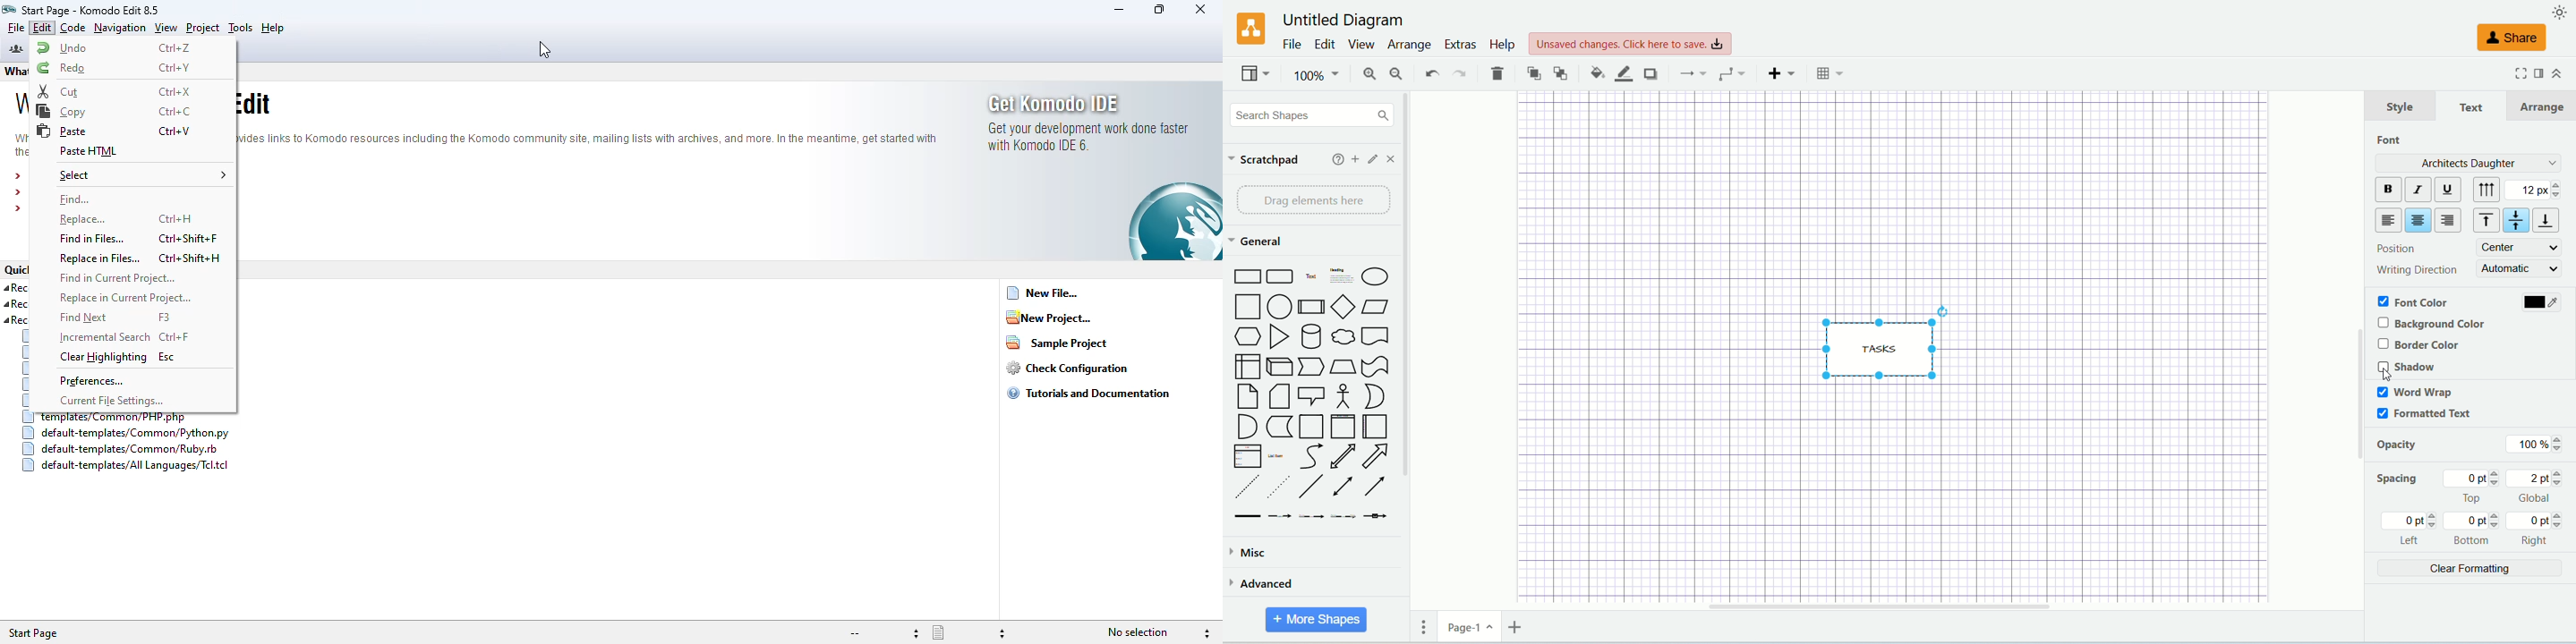 The height and width of the screenshot is (644, 2576). I want to click on appearance, so click(2561, 11).